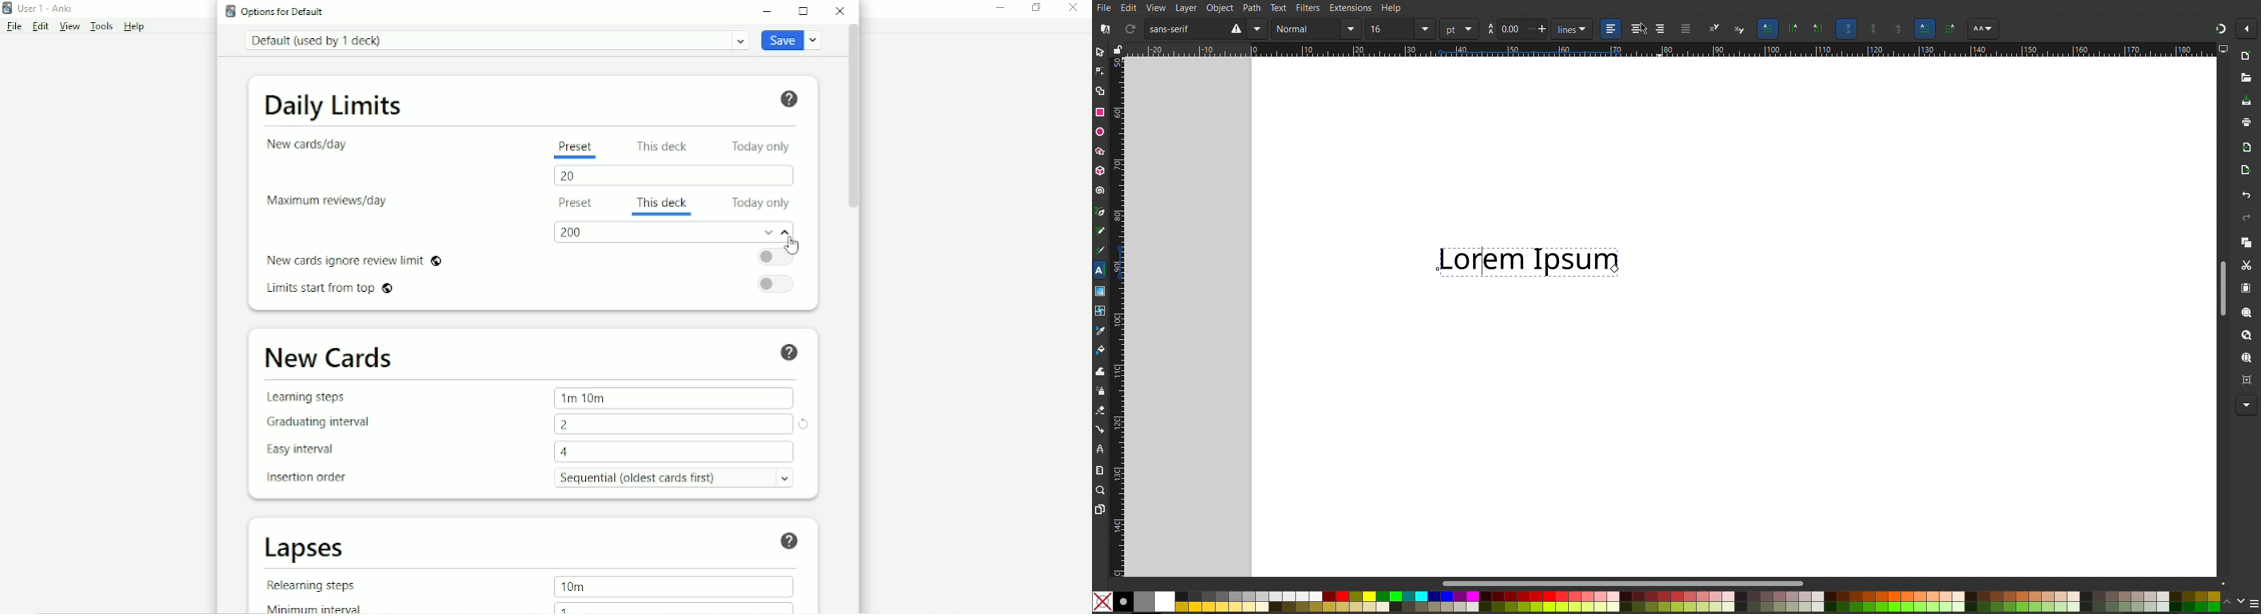 The width and height of the screenshot is (2268, 616). I want to click on New Cards, so click(330, 358).